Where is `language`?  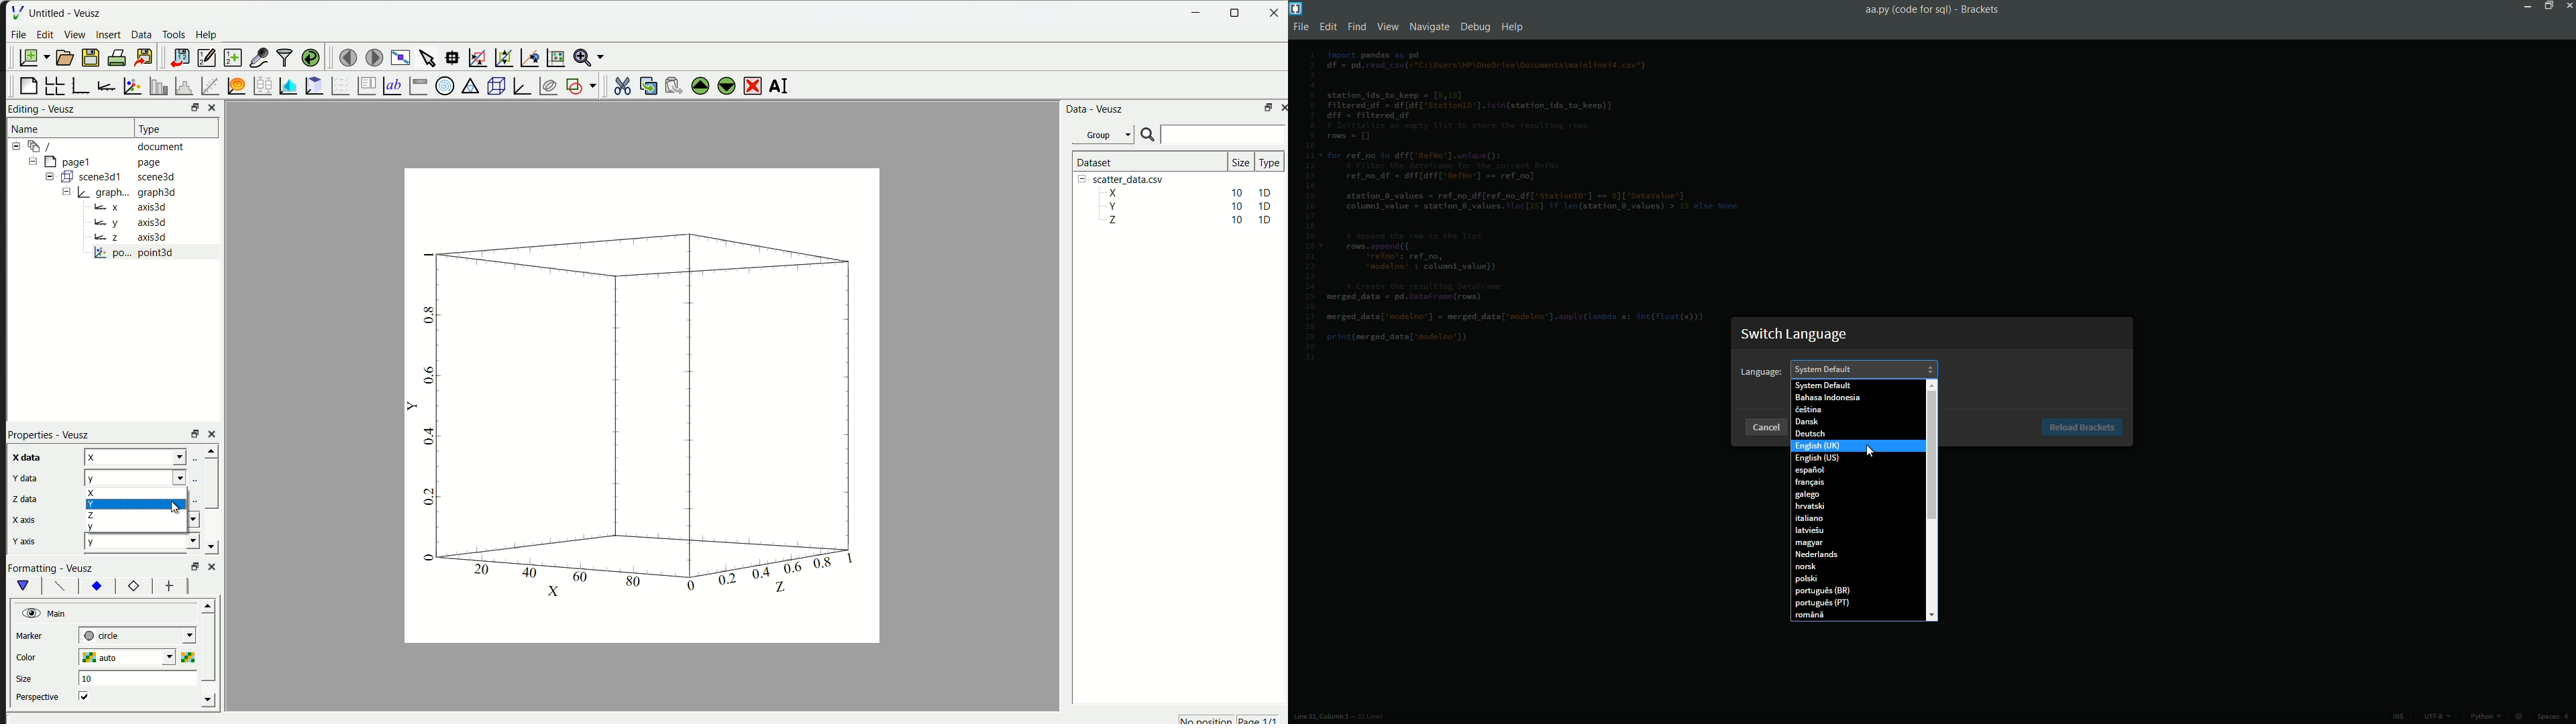 language is located at coordinates (1761, 372).